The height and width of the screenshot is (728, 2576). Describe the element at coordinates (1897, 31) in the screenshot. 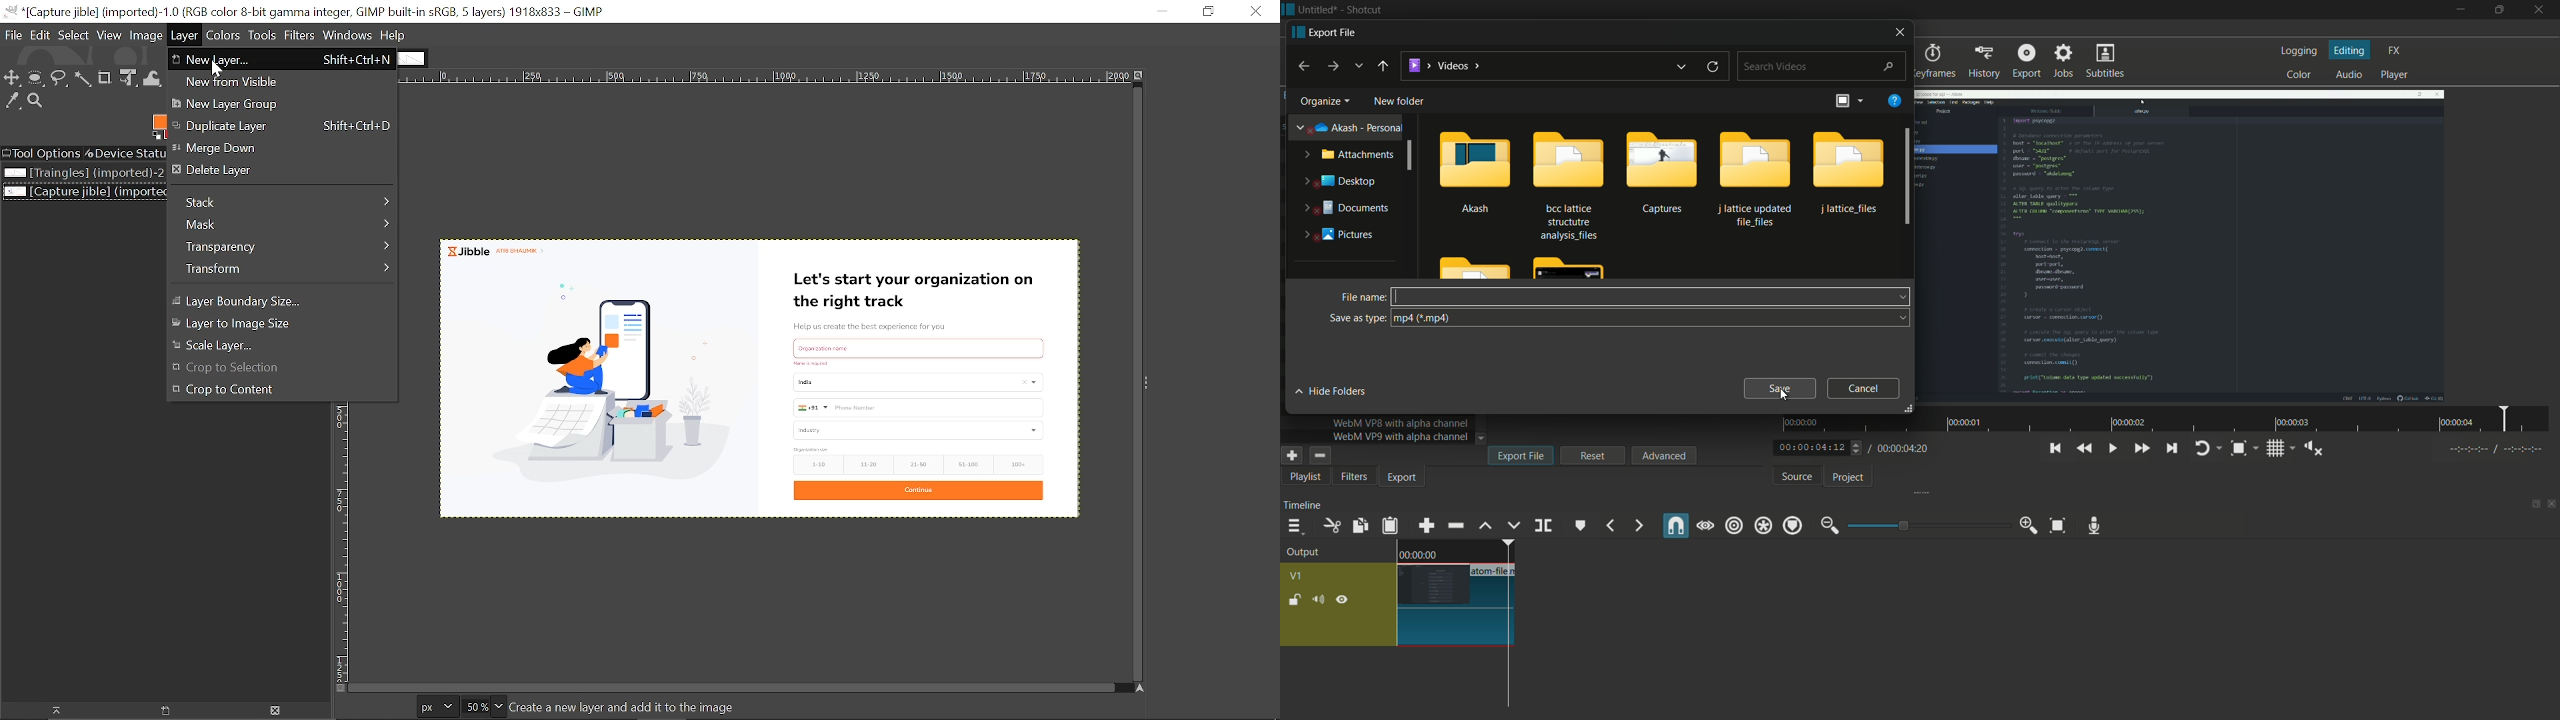

I see `close` at that location.